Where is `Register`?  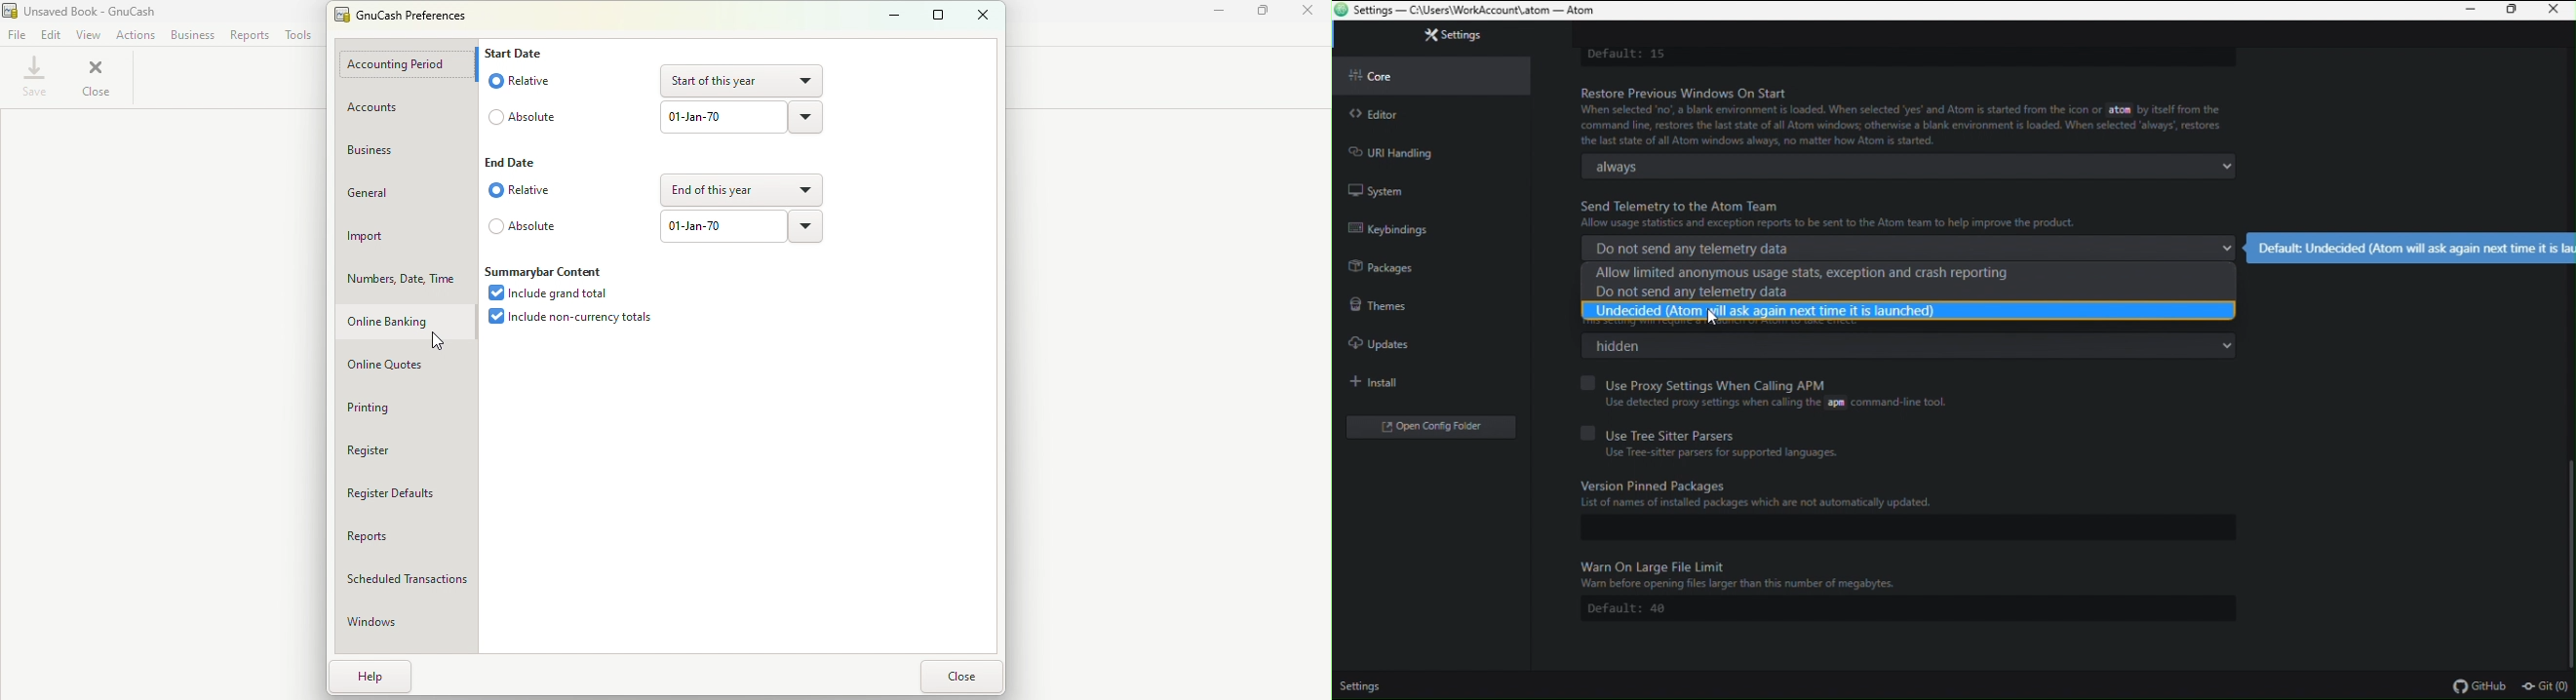
Register is located at coordinates (393, 451).